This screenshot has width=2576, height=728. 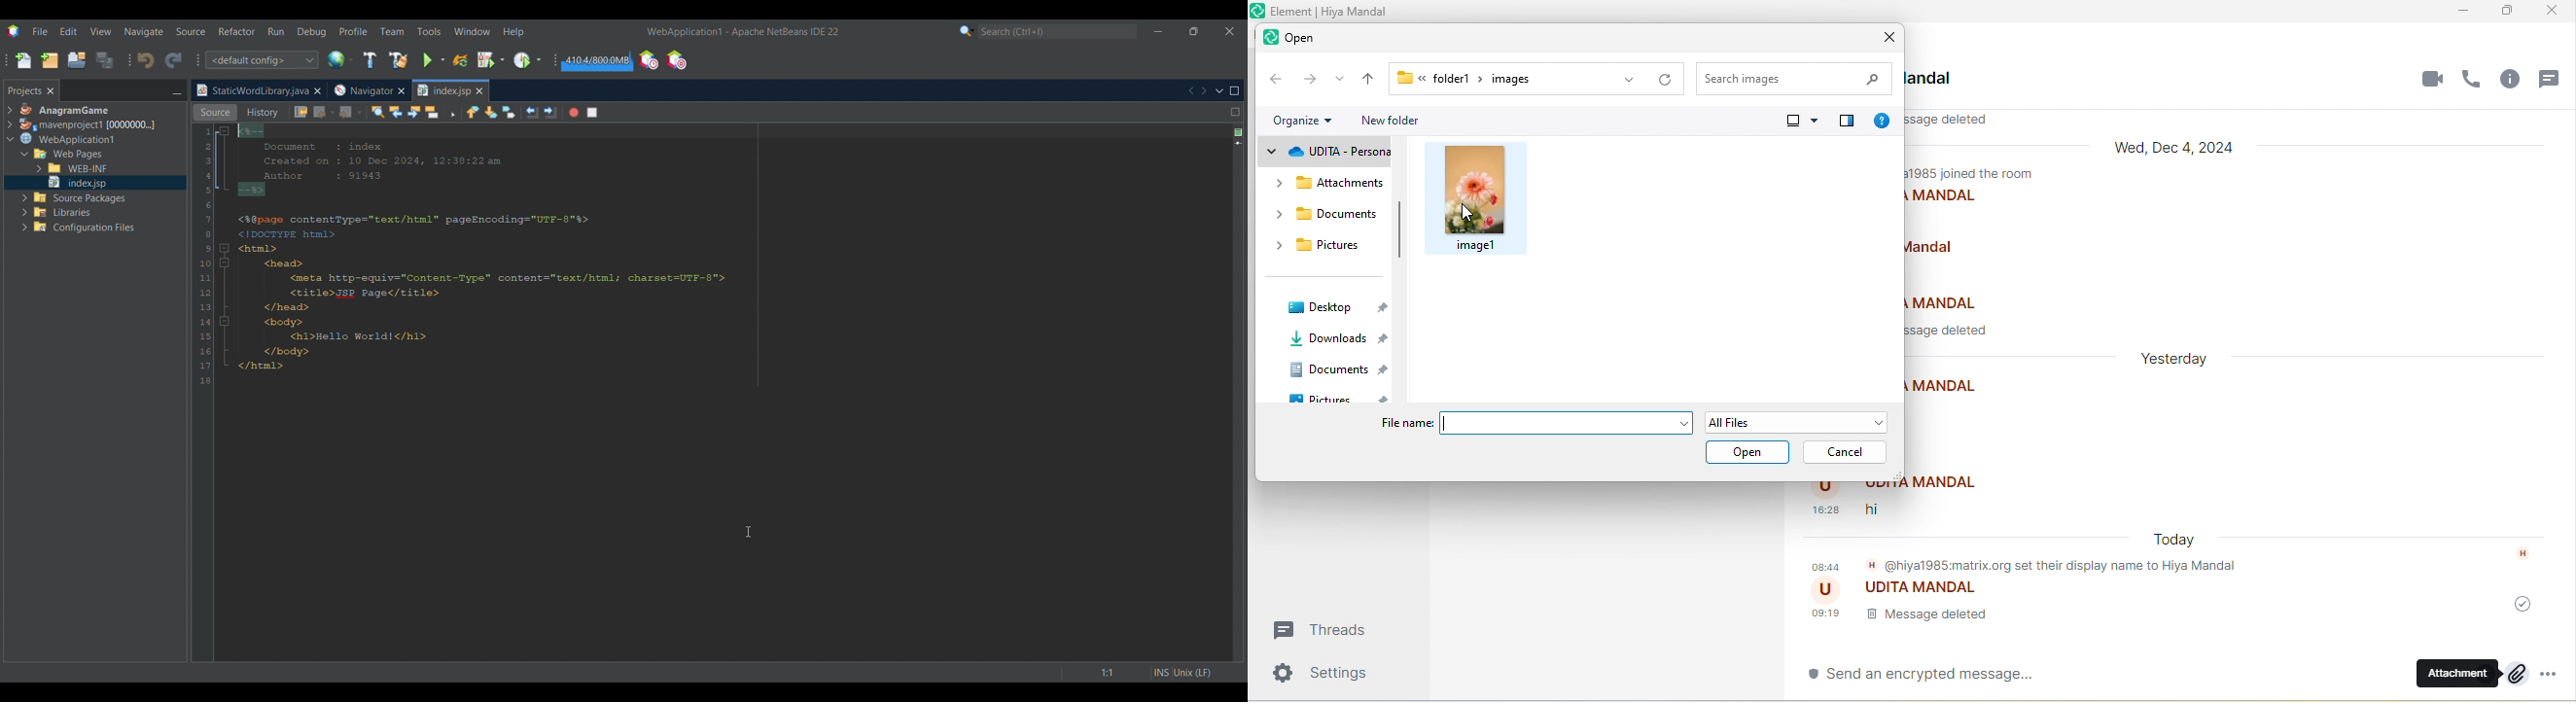 What do you see at coordinates (1476, 198) in the screenshot?
I see `image 1` at bounding box center [1476, 198].